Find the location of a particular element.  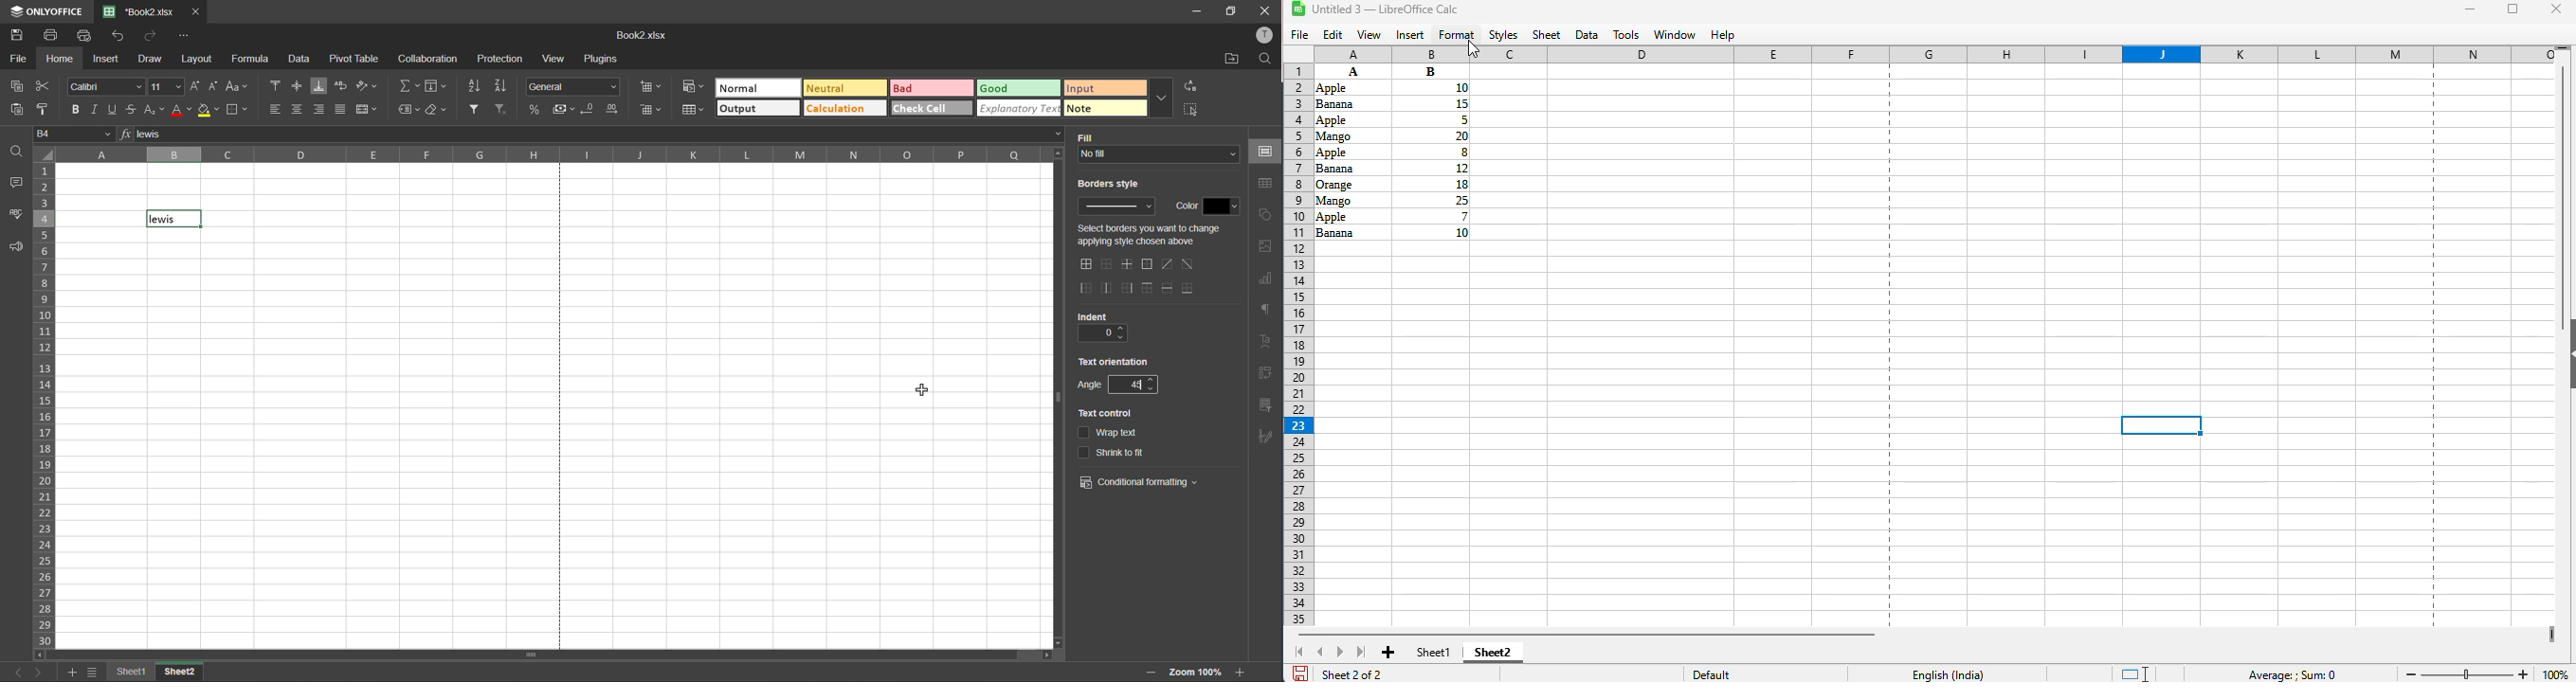

vertical scrollbar is located at coordinates (1054, 398).